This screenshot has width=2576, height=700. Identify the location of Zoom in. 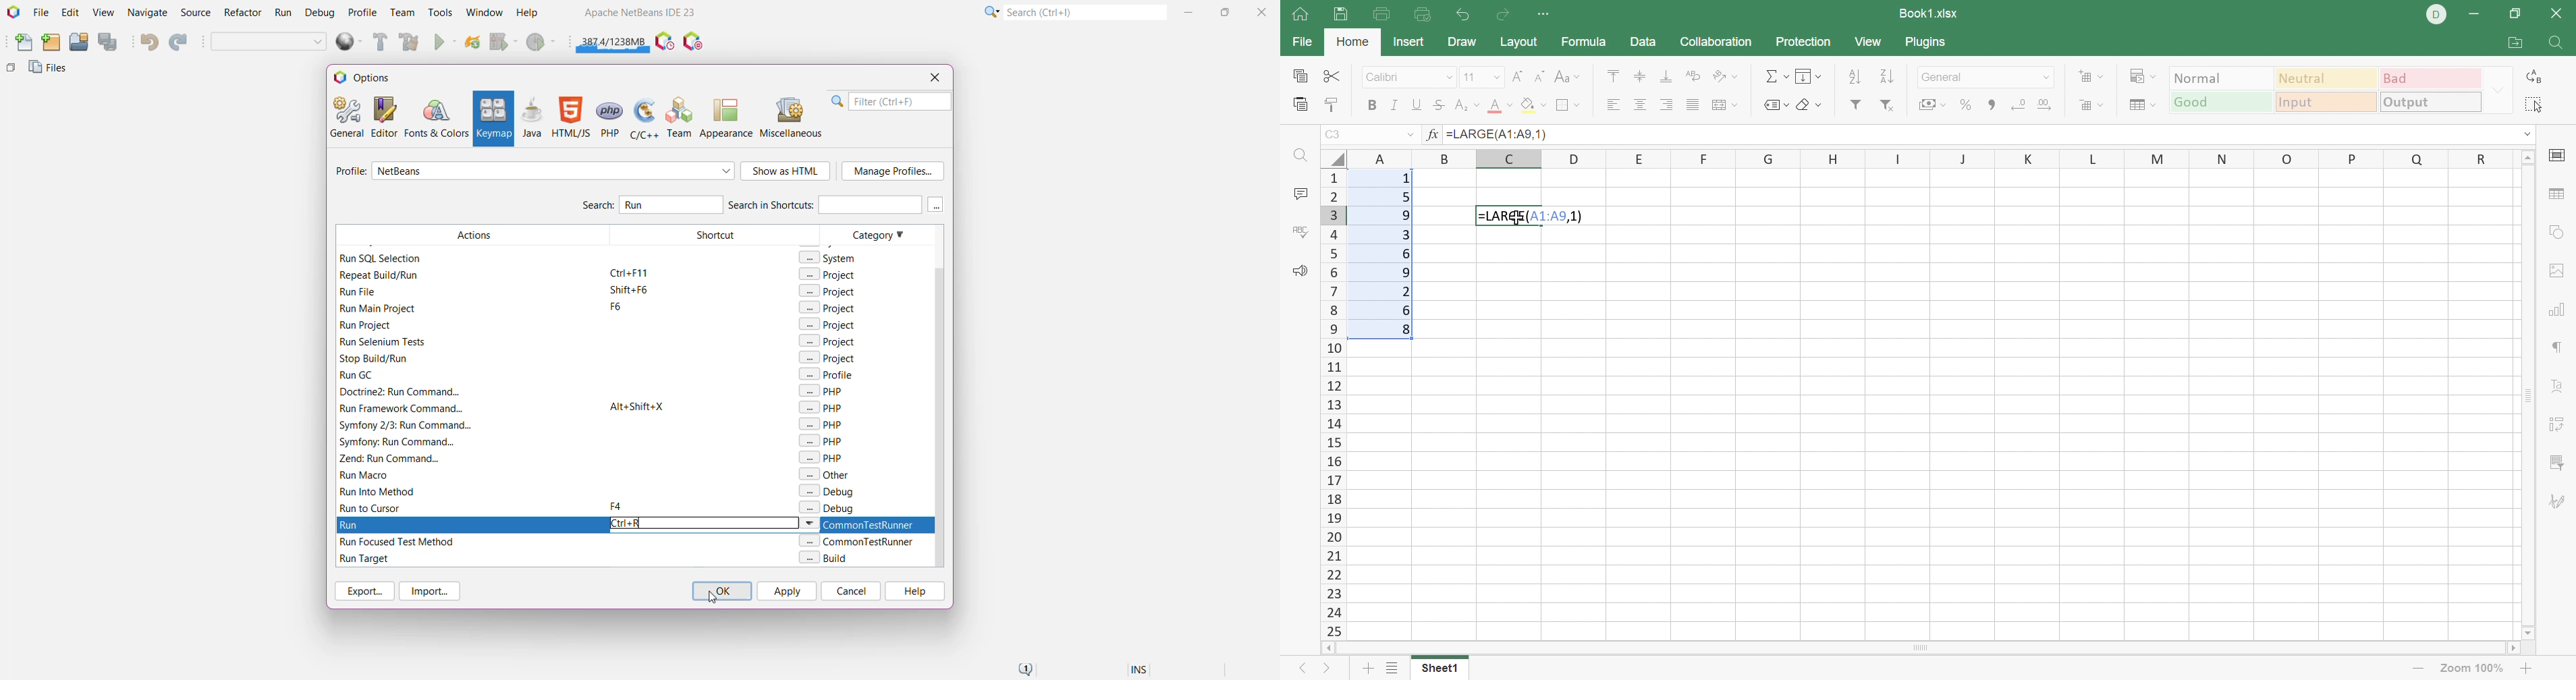
(2527, 669).